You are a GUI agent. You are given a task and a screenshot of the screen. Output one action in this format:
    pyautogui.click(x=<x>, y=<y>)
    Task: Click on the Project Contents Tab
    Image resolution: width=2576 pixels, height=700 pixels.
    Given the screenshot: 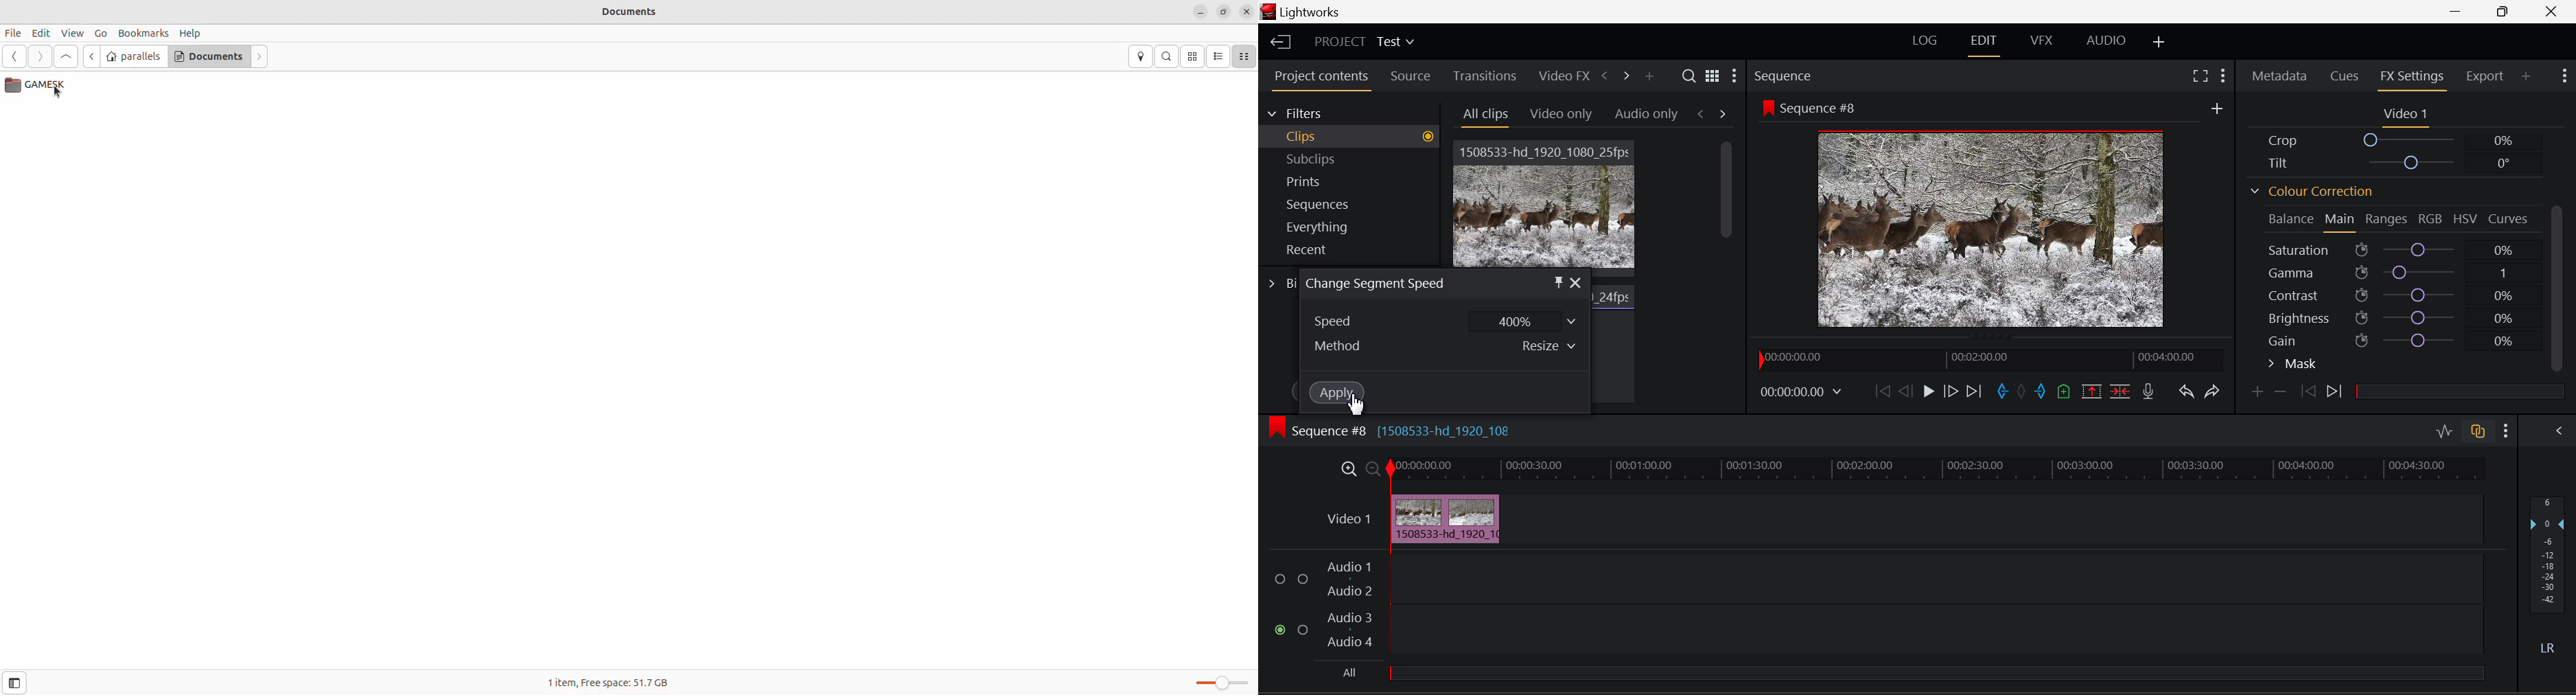 What is the action you would take?
    pyautogui.click(x=1323, y=78)
    